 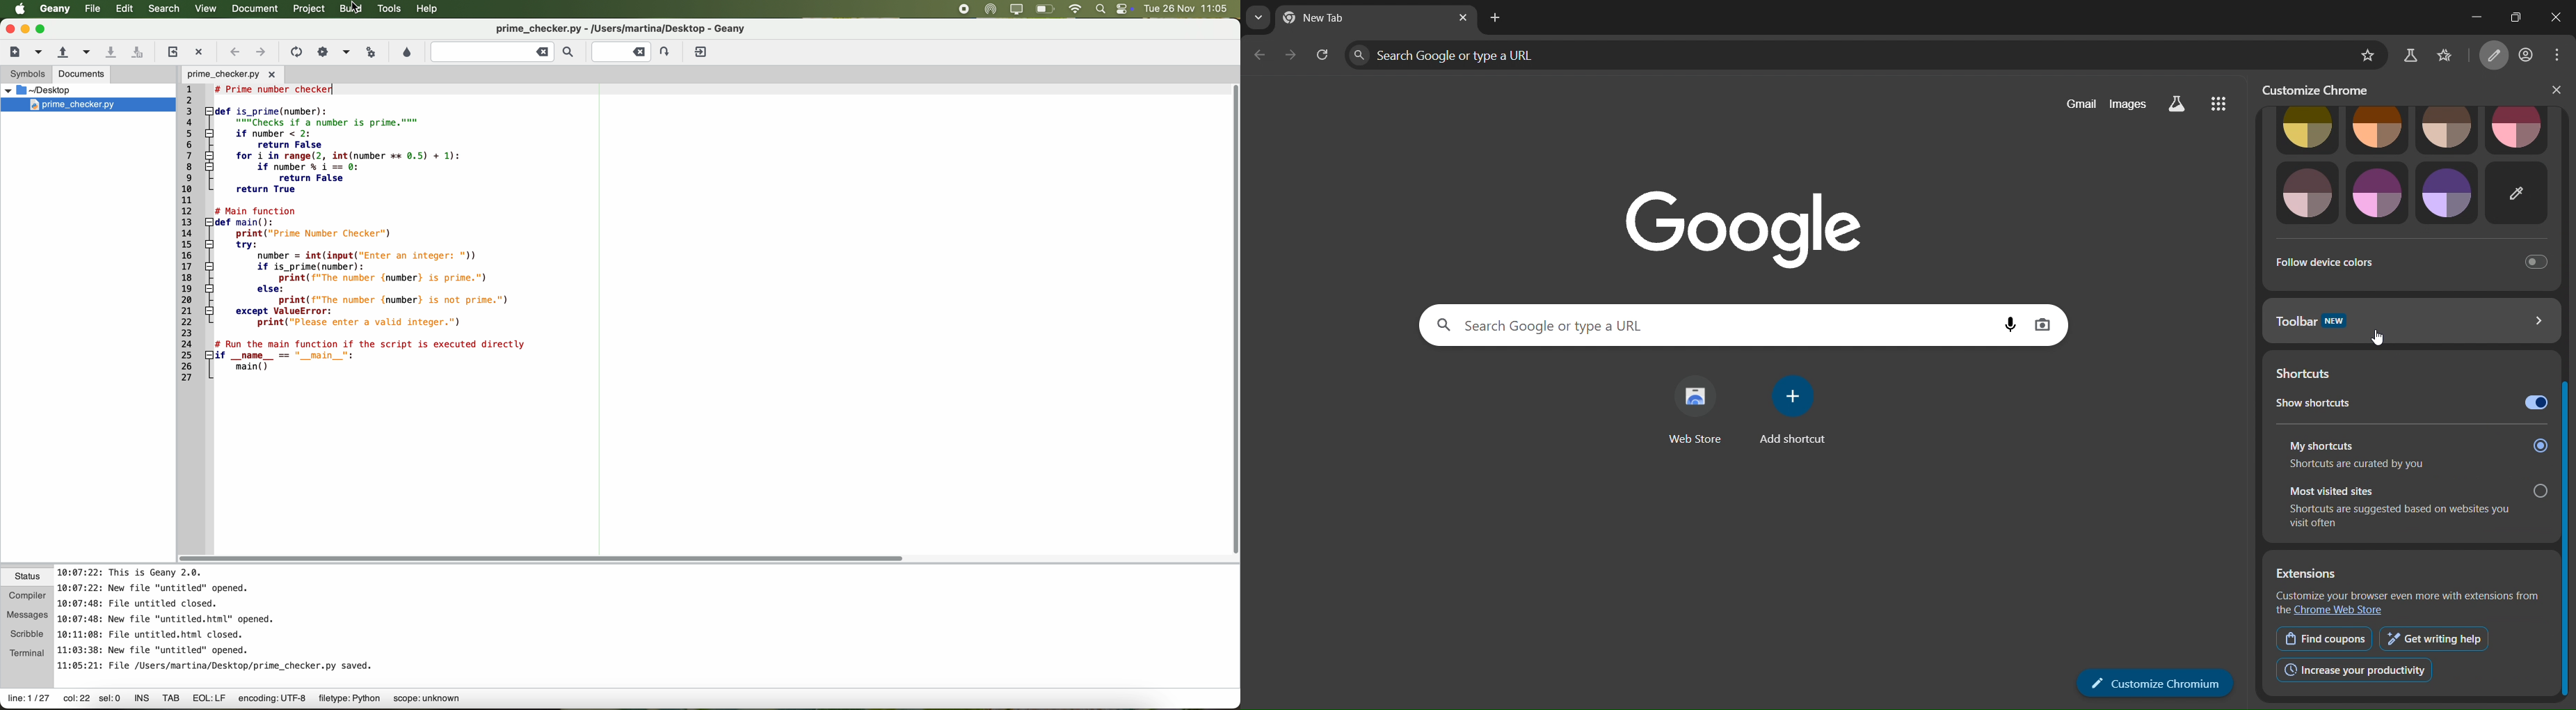 I want to click on option, so click(x=346, y=51).